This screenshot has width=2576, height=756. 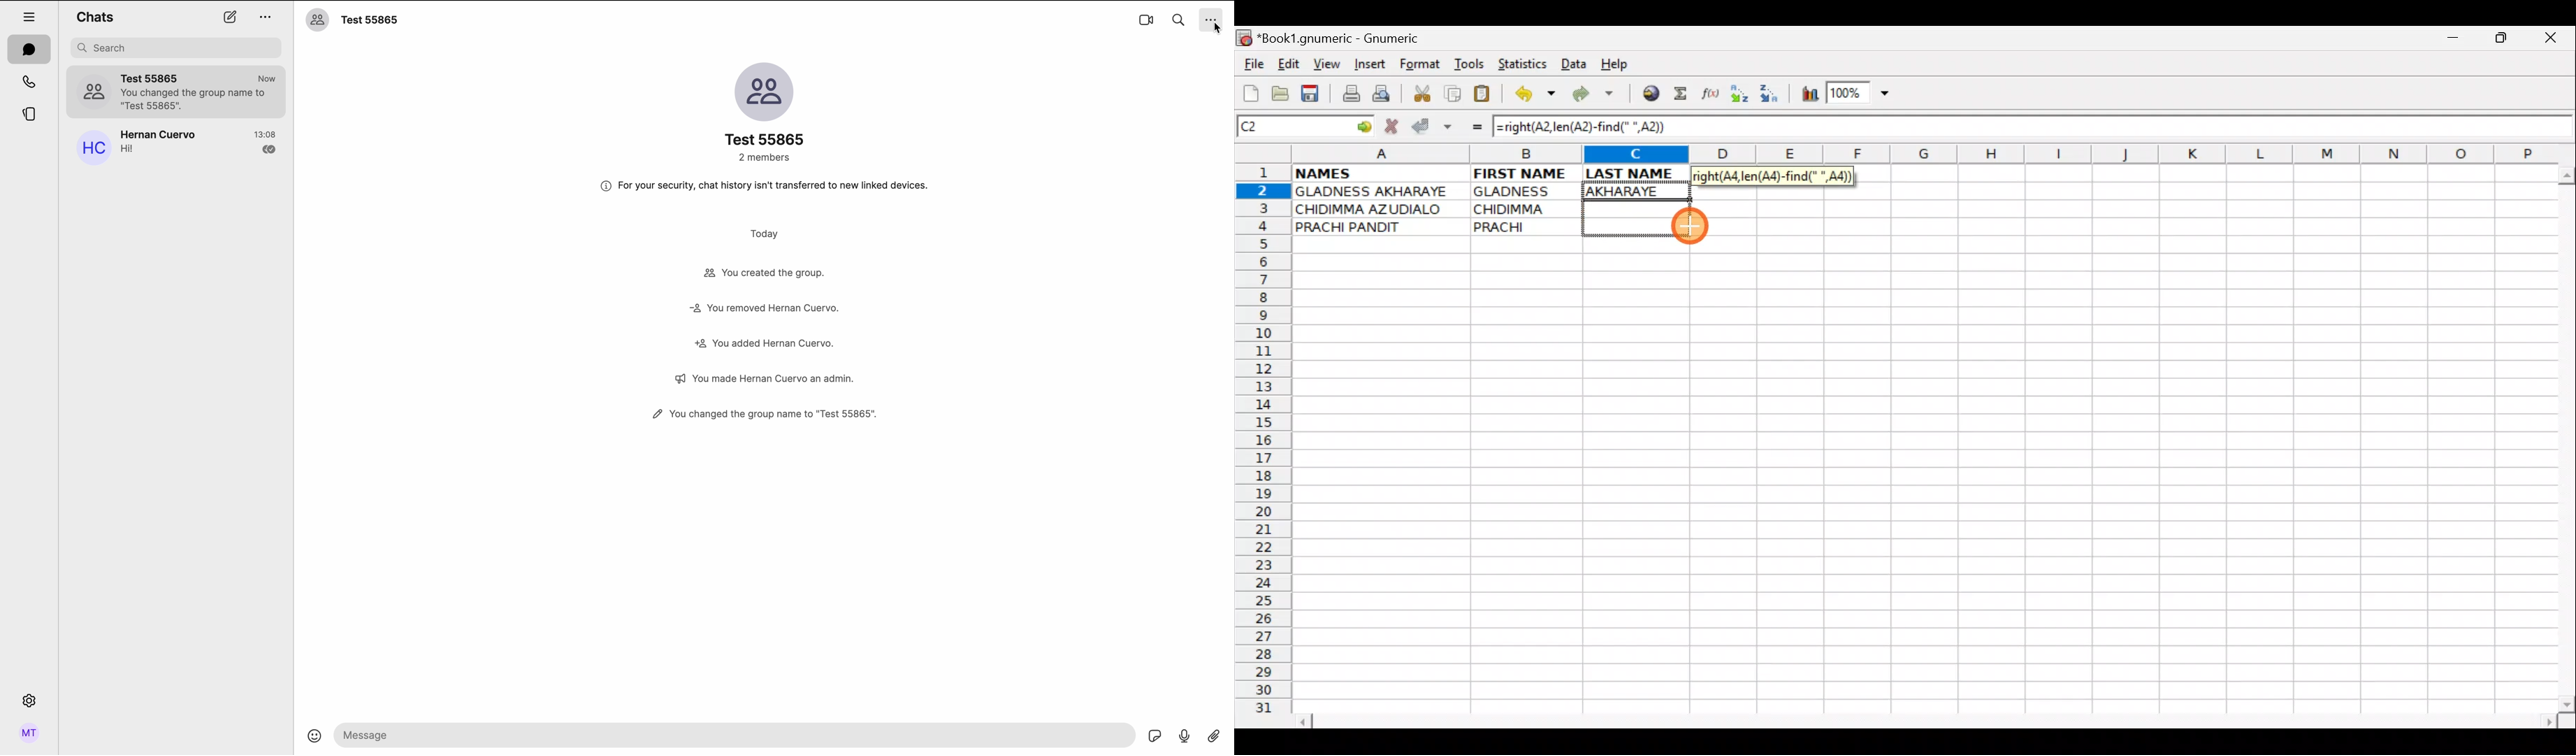 What do you see at coordinates (1421, 92) in the screenshot?
I see `Cut selection` at bounding box center [1421, 92].